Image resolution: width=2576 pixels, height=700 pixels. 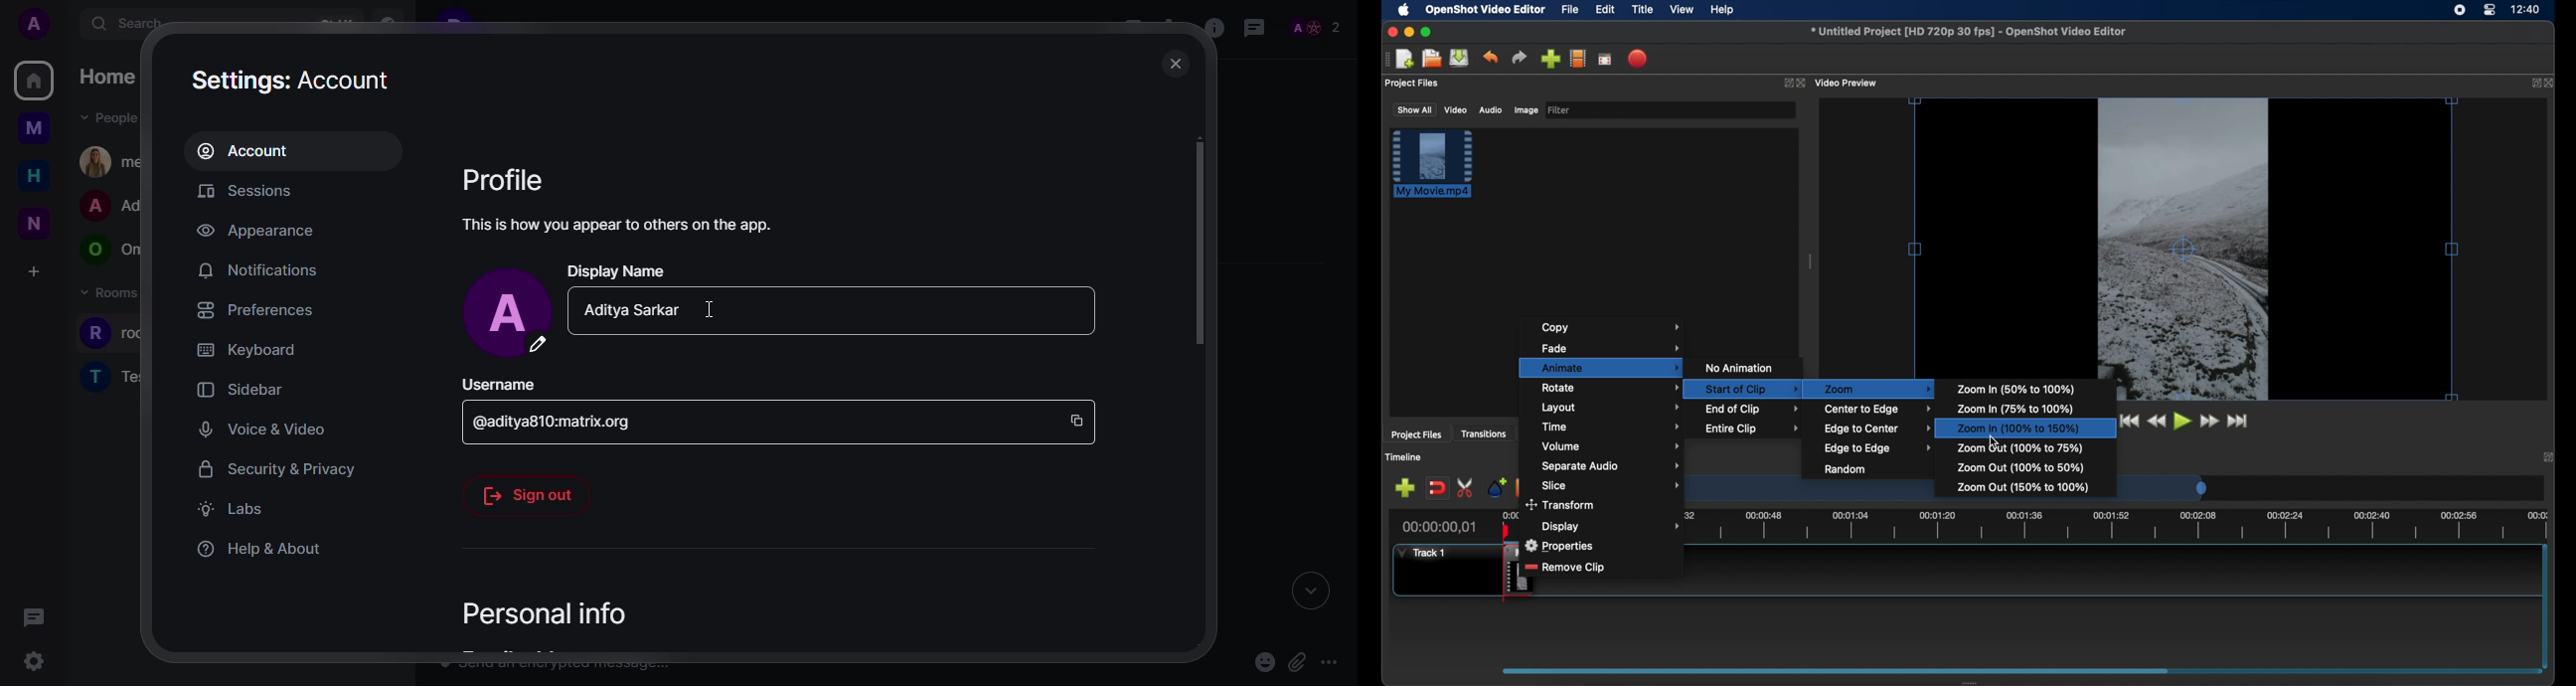 I want to click on start of clip menu, so click(x=1740, y=388).